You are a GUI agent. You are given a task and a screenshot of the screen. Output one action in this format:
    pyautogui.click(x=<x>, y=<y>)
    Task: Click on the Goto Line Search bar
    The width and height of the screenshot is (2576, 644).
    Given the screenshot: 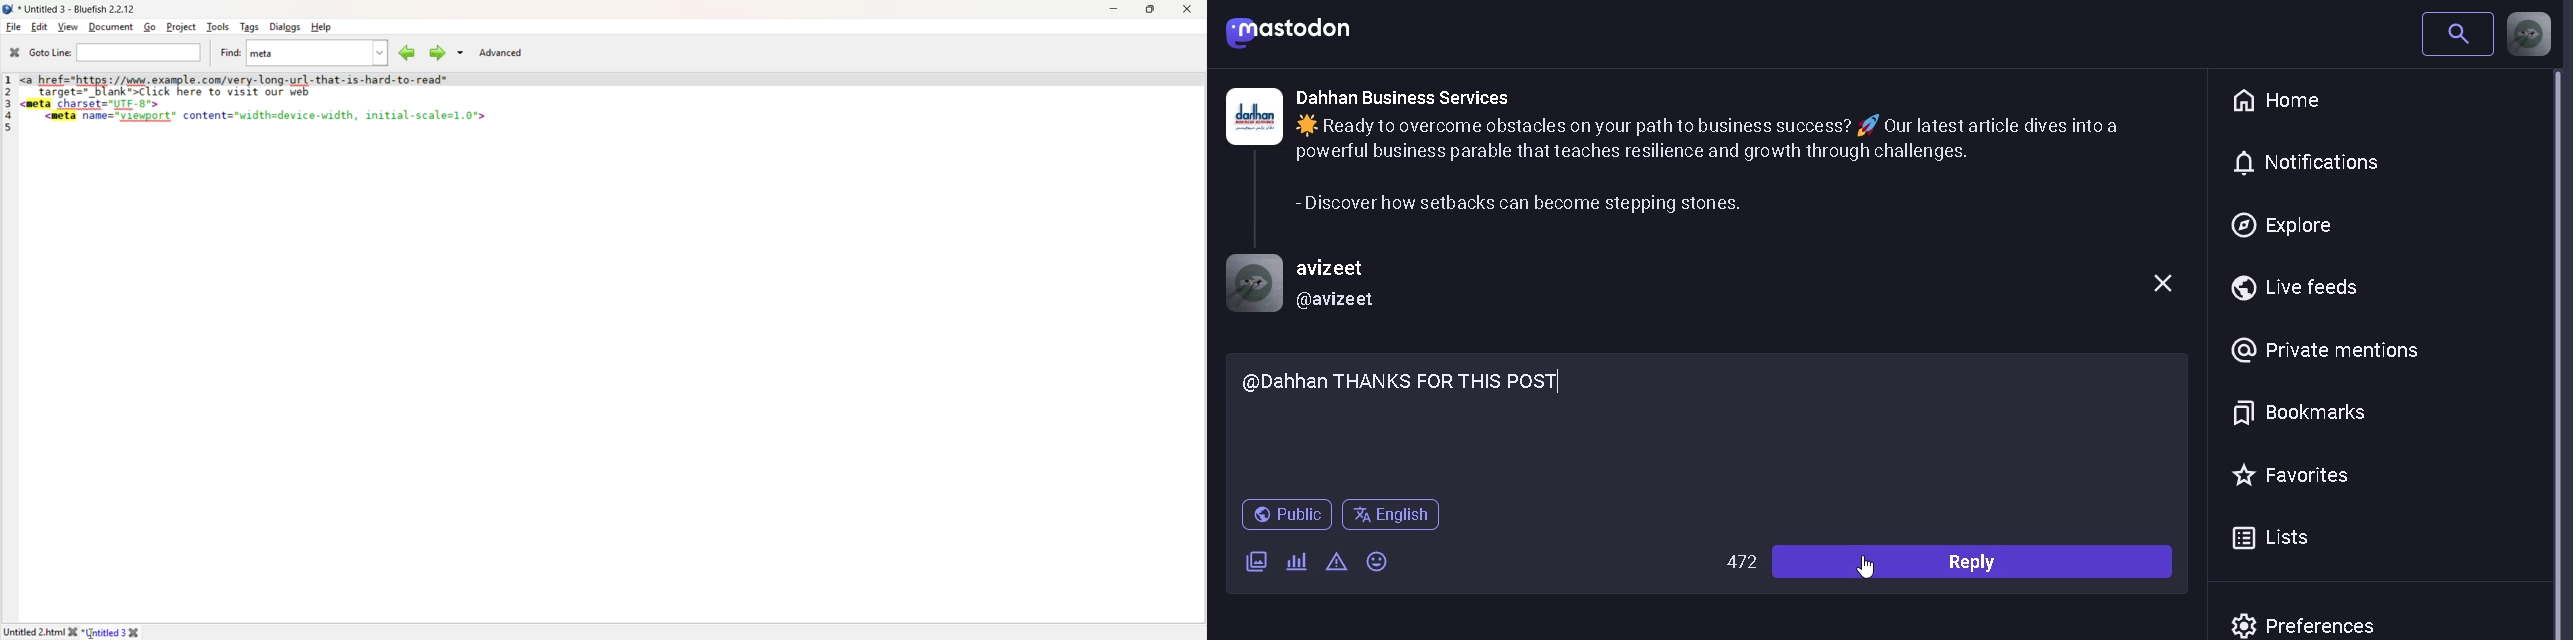 What is the action you would take?
    pyautogui.click(x=140, y=53)
    